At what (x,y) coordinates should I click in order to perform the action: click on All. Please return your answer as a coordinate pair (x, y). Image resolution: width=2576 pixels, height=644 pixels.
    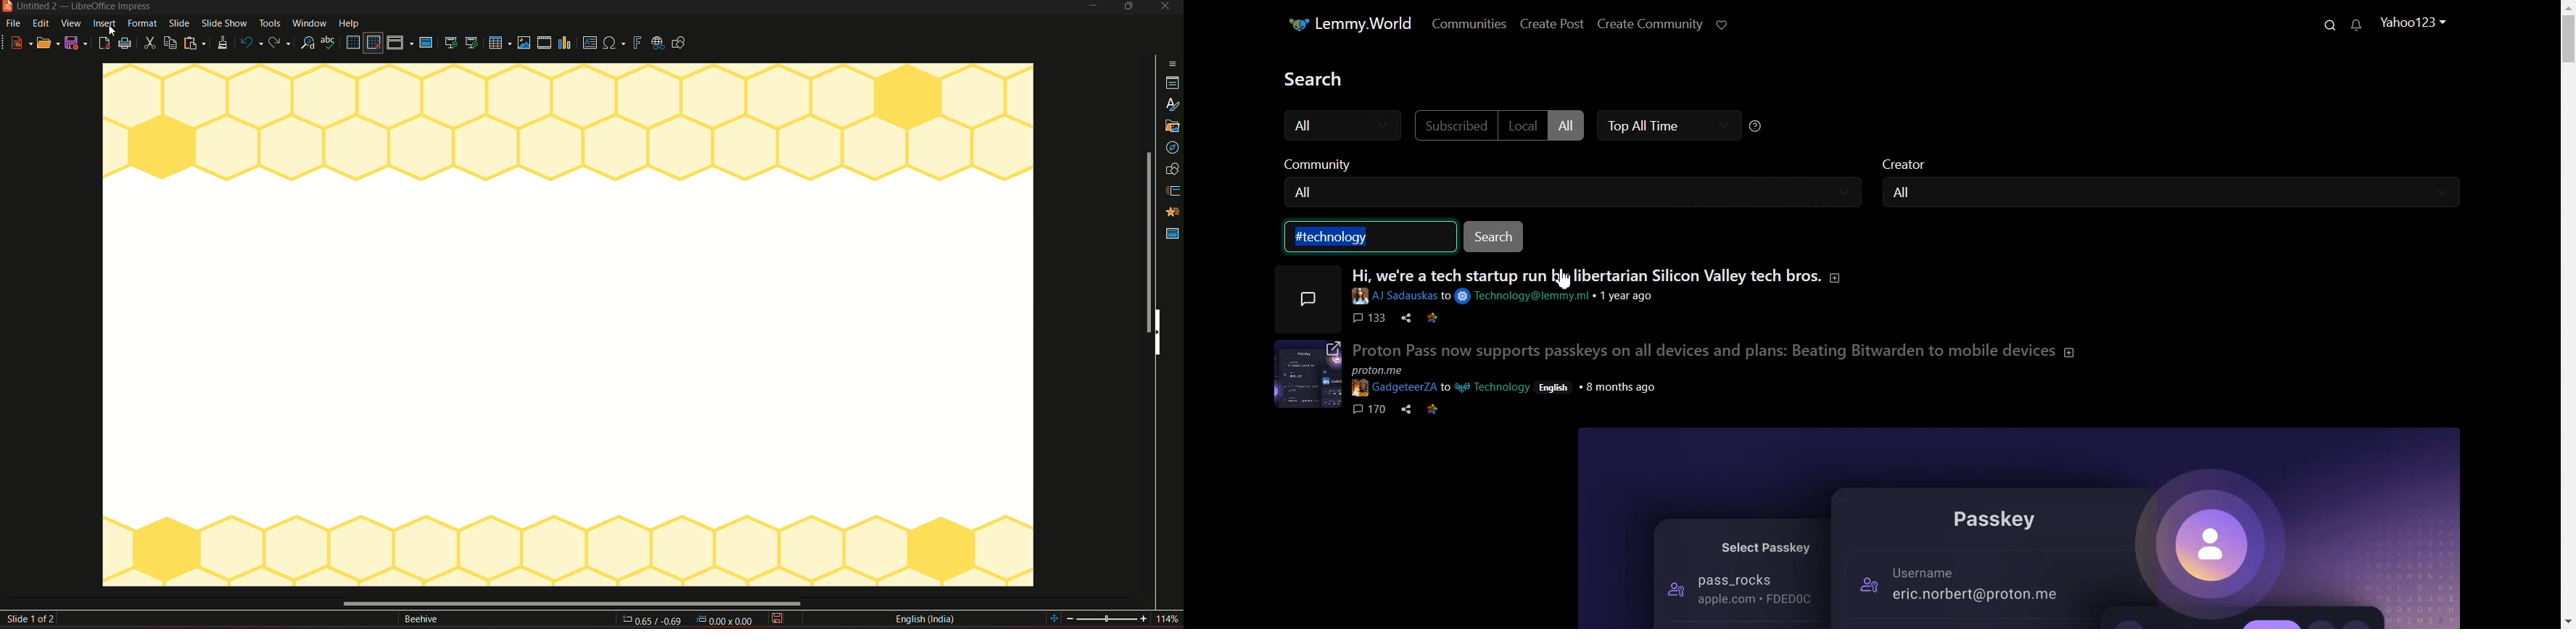
    Looking at the image, I should click on (1570, 125).